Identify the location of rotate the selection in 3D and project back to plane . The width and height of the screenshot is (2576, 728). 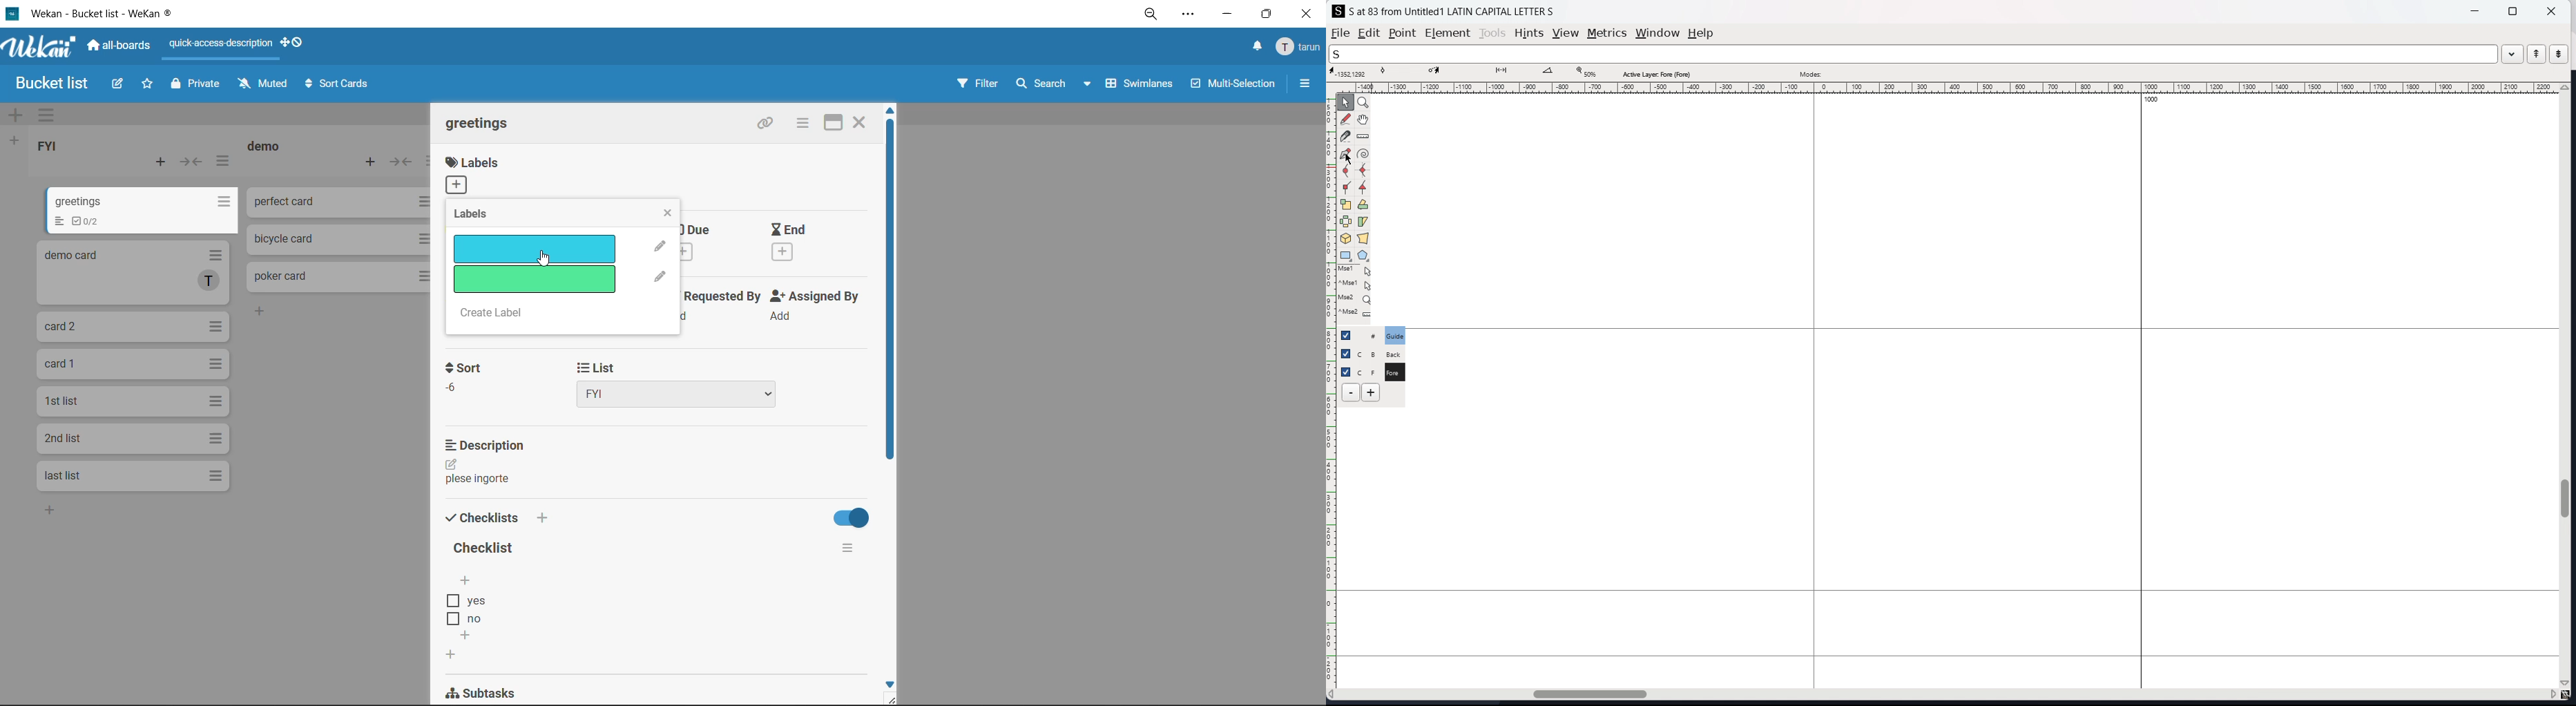
(1346, 239).